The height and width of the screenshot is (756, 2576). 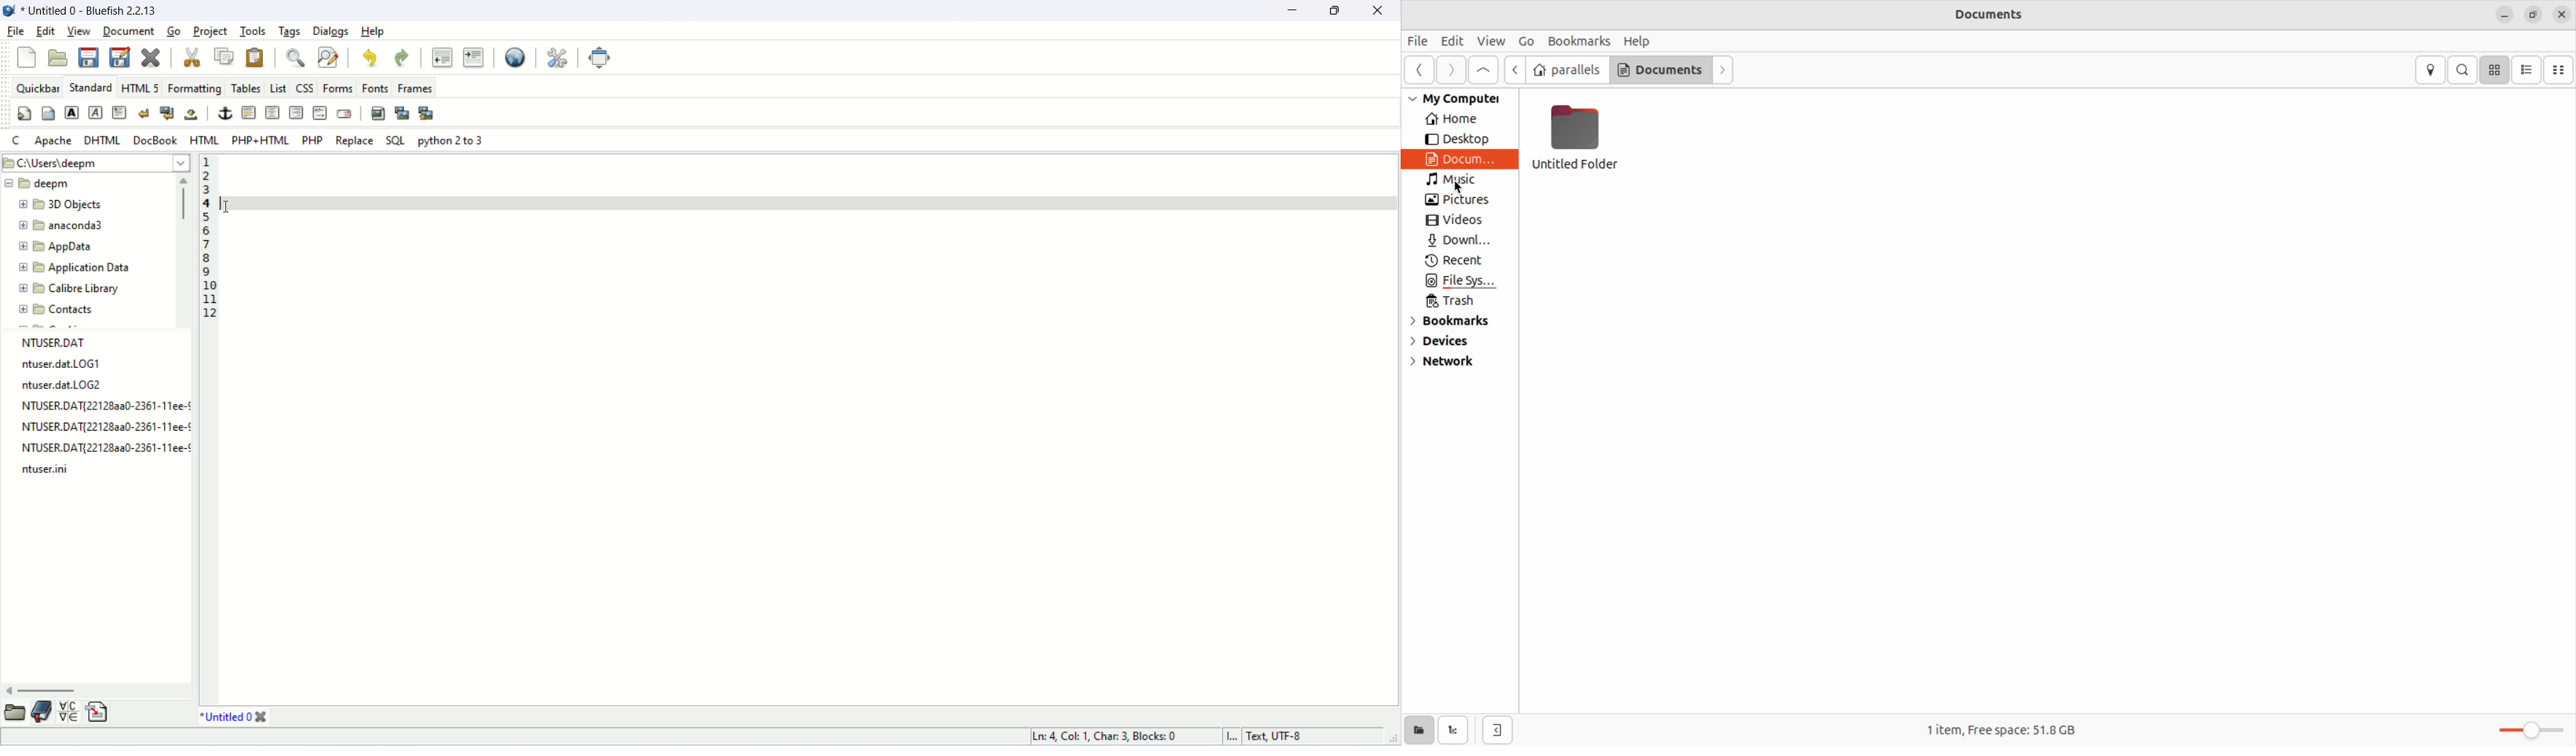 What do you see at coordinates (1463, 281) in the screenshot?
I see `File System` at bounding box center [1463, 281].